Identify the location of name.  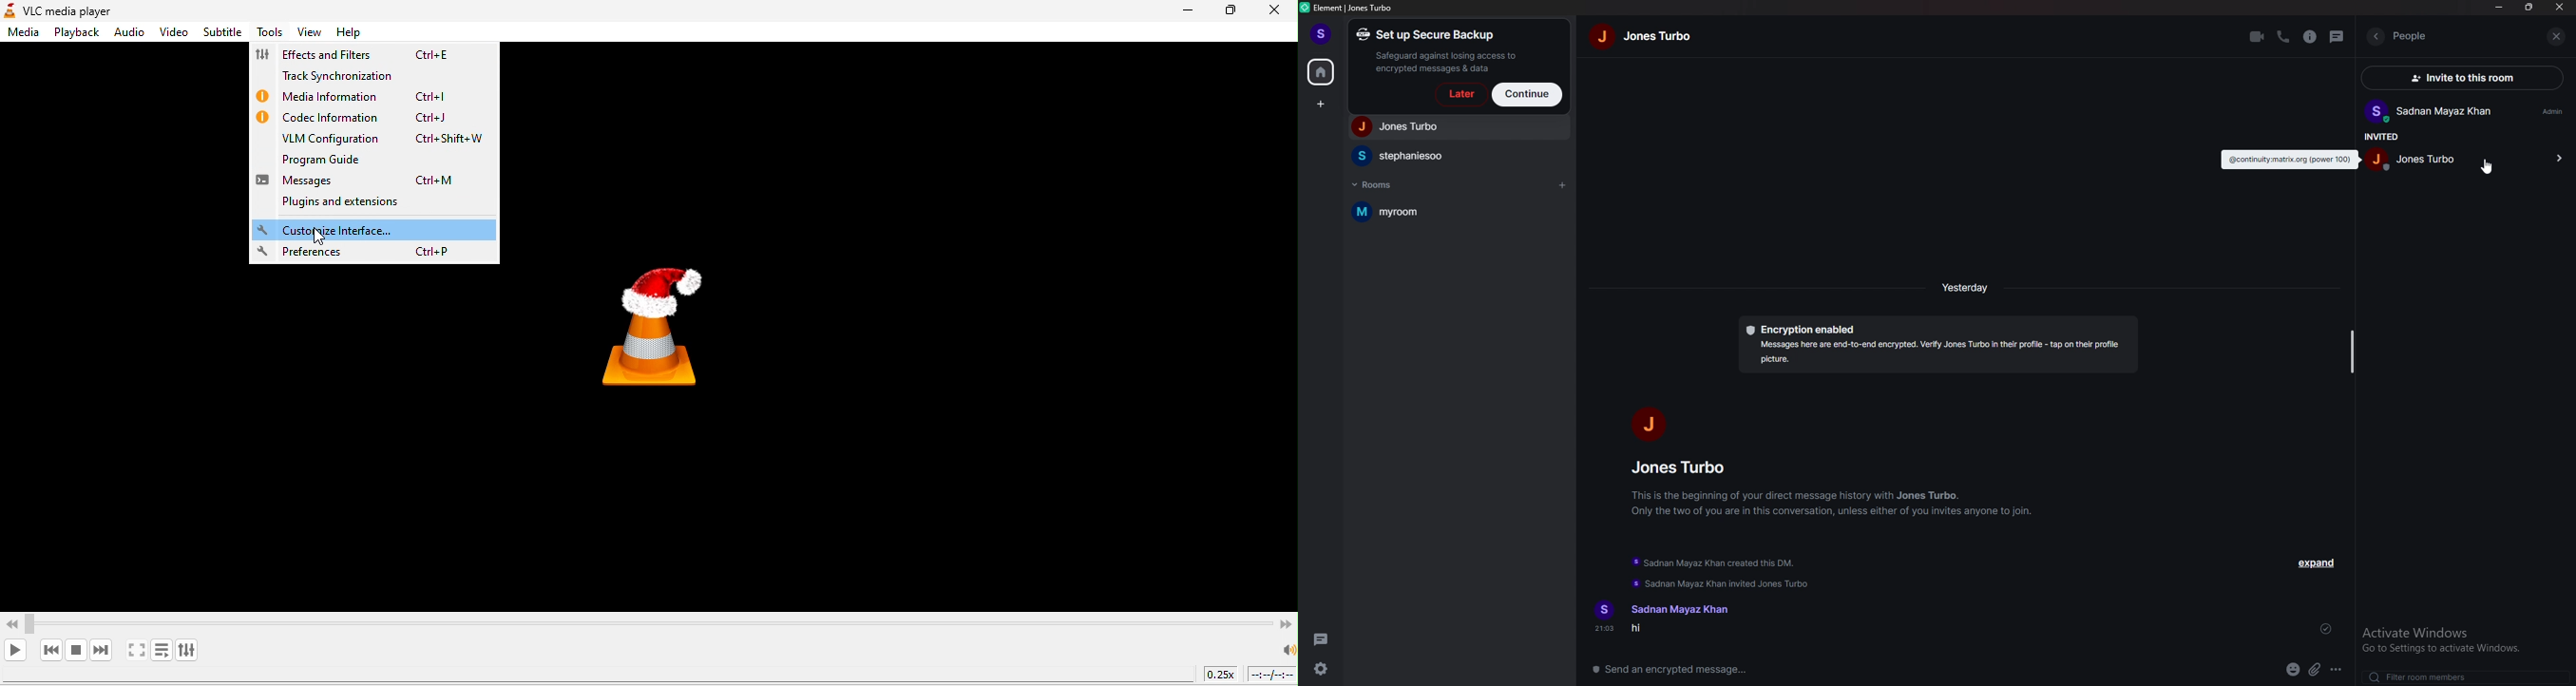
(1644, 35).